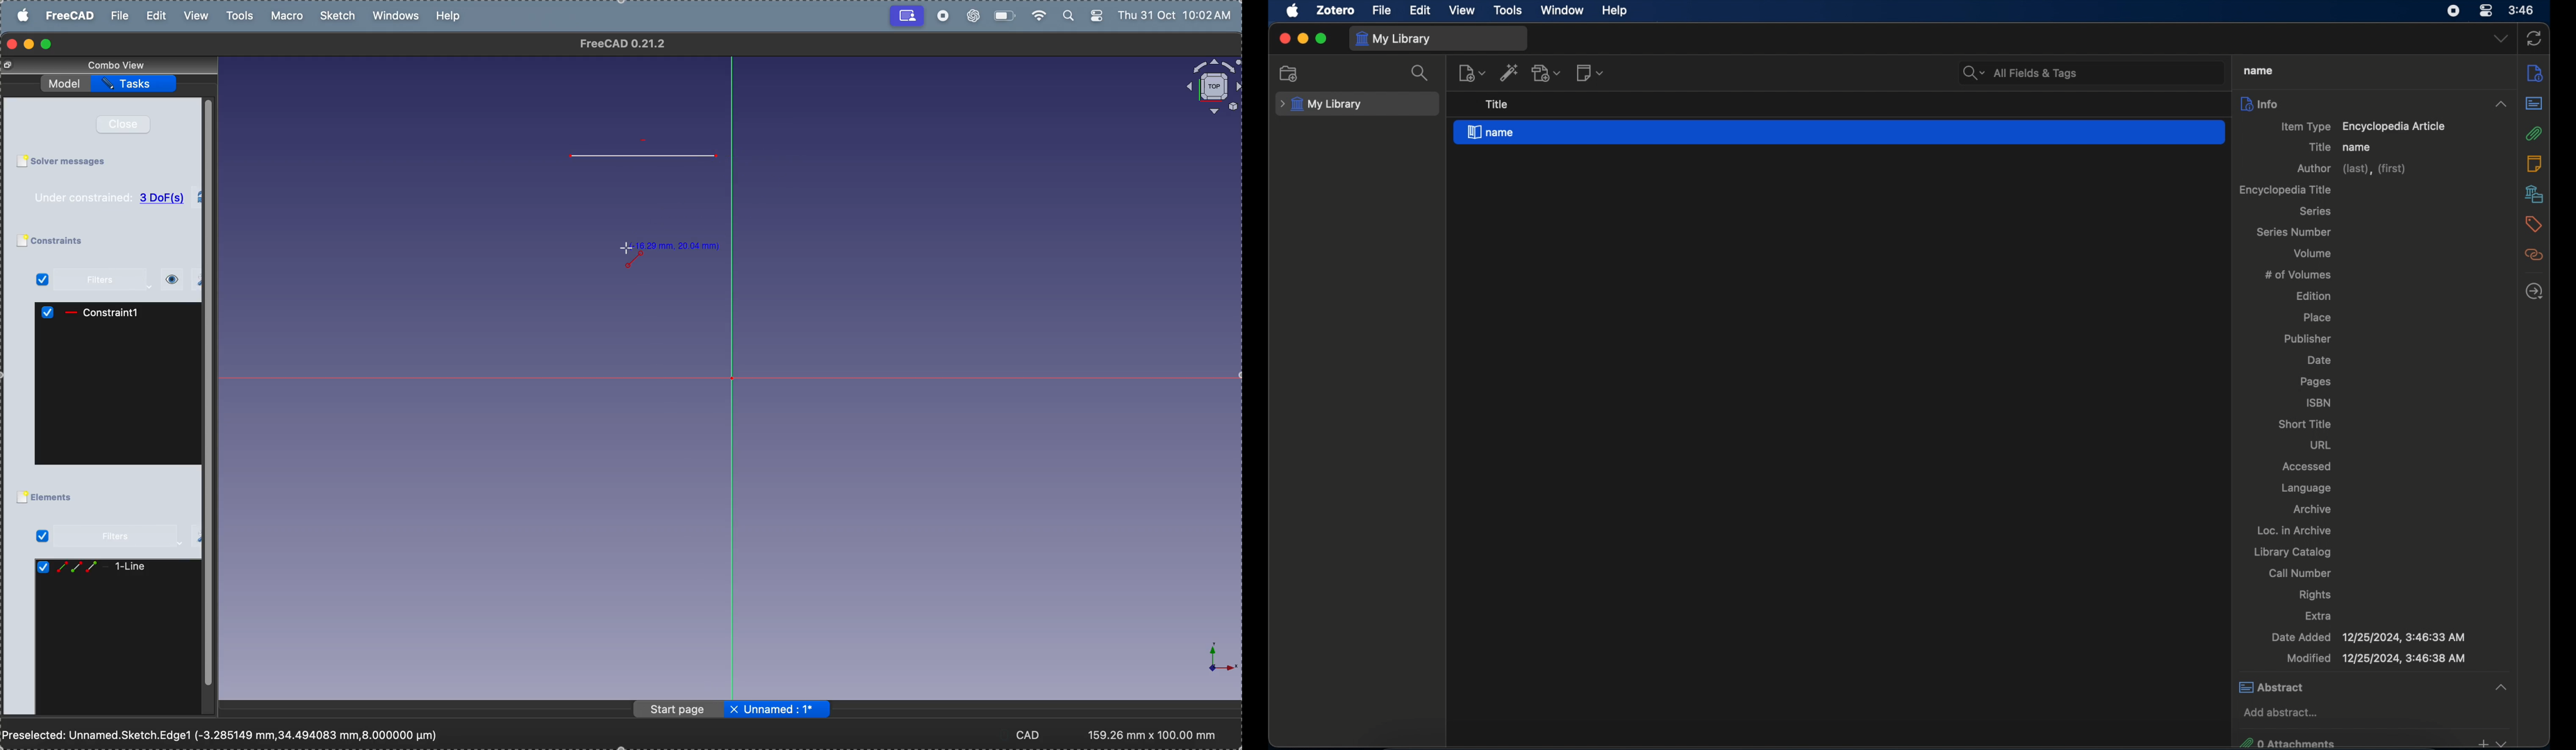  What do you see at coordinates (2260, 103) in the screenshot?
I see `info` at bounding box center [2260, 103].